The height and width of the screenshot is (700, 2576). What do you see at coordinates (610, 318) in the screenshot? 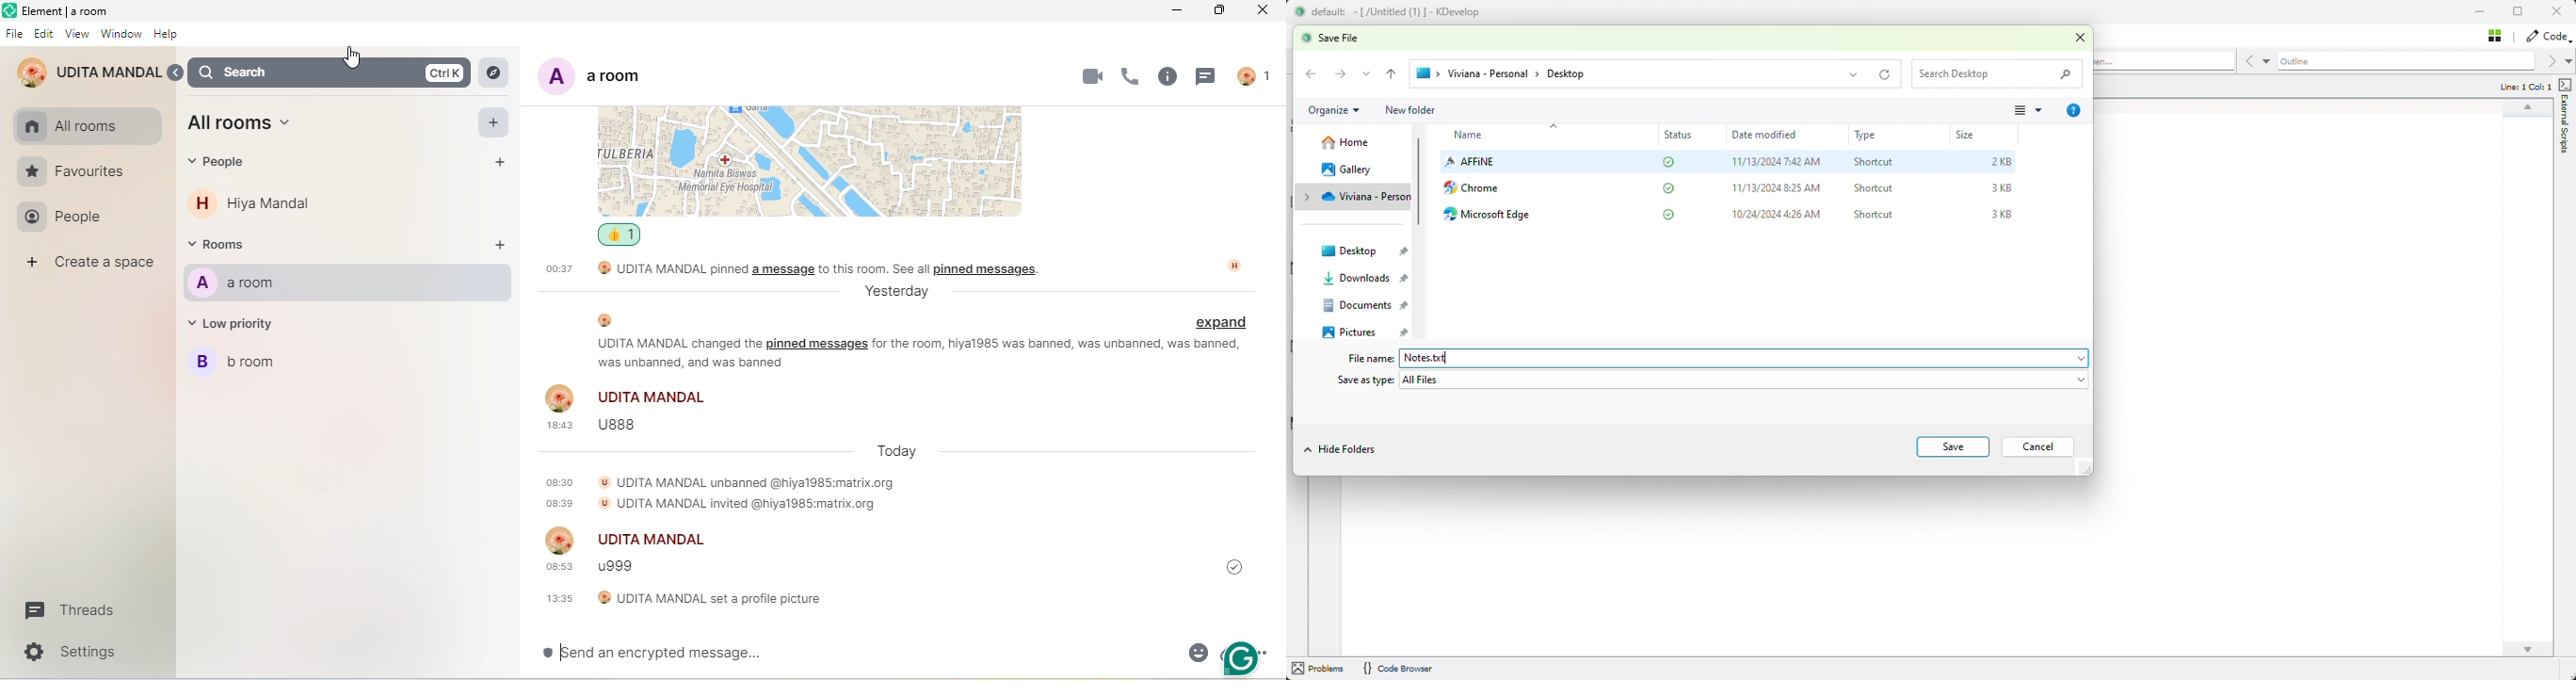
I see `image profile` at bounding box center [610, 318].